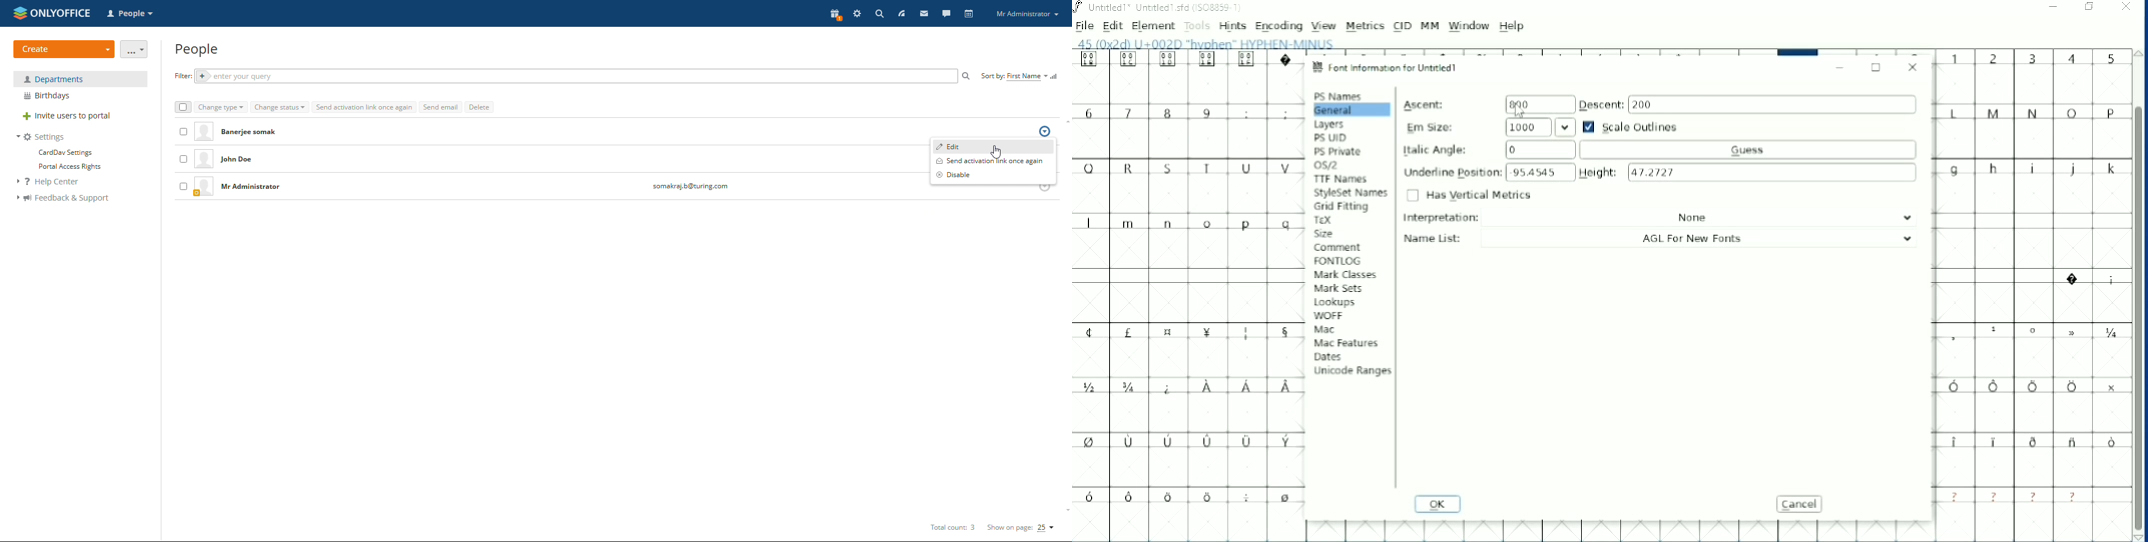 This screenshot has width=2156, height=560. I want to click on Letter info, so click(1213, 43).